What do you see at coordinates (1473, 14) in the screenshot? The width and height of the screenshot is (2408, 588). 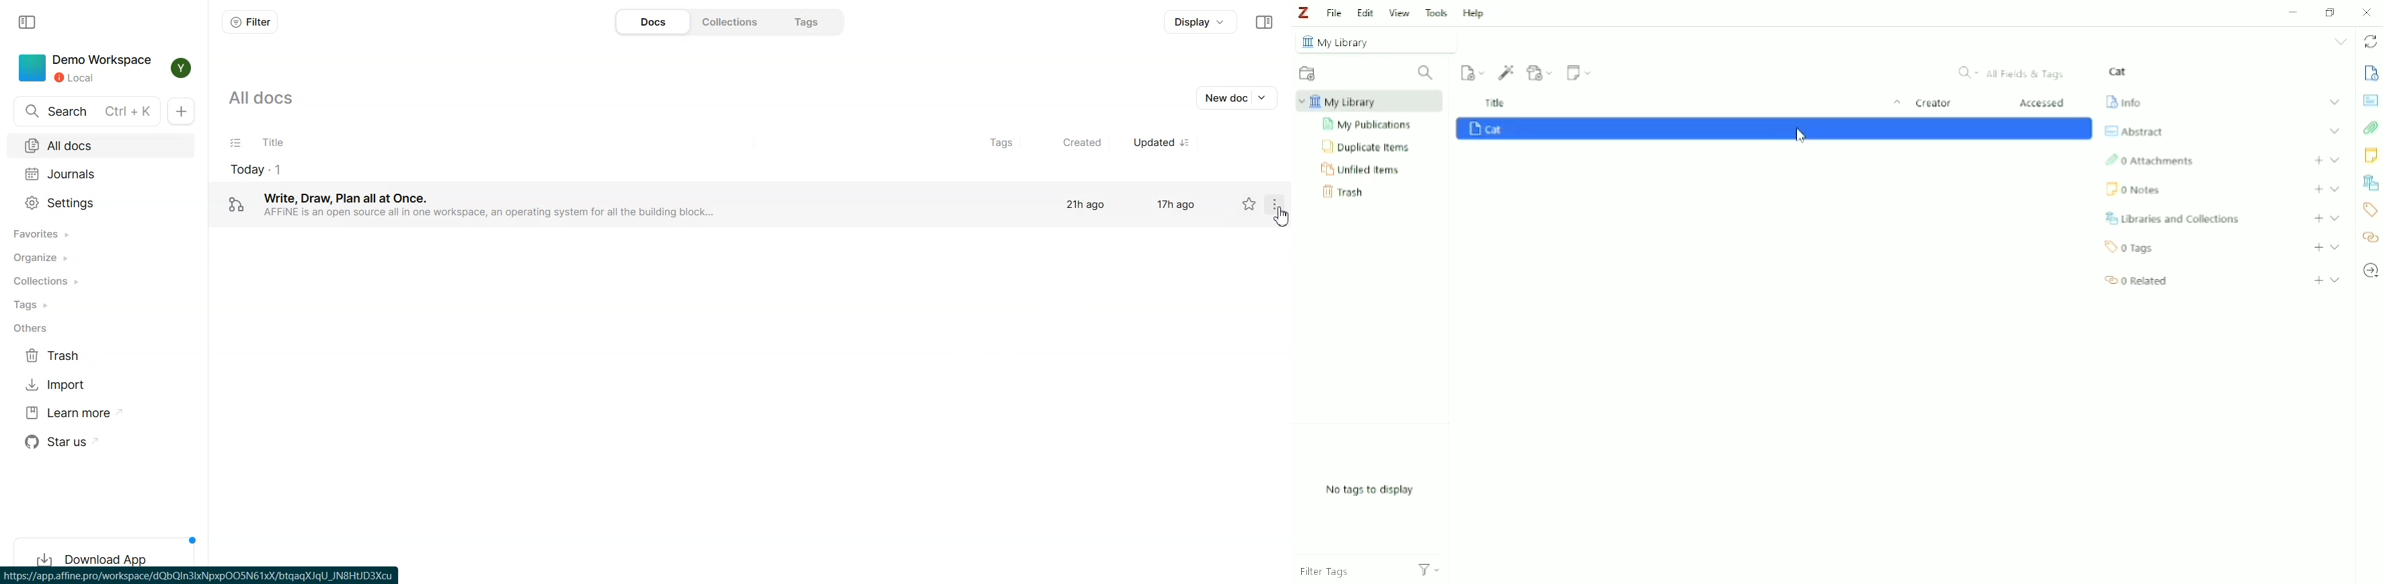 I see `Help` at bounding box center [1473, 14].